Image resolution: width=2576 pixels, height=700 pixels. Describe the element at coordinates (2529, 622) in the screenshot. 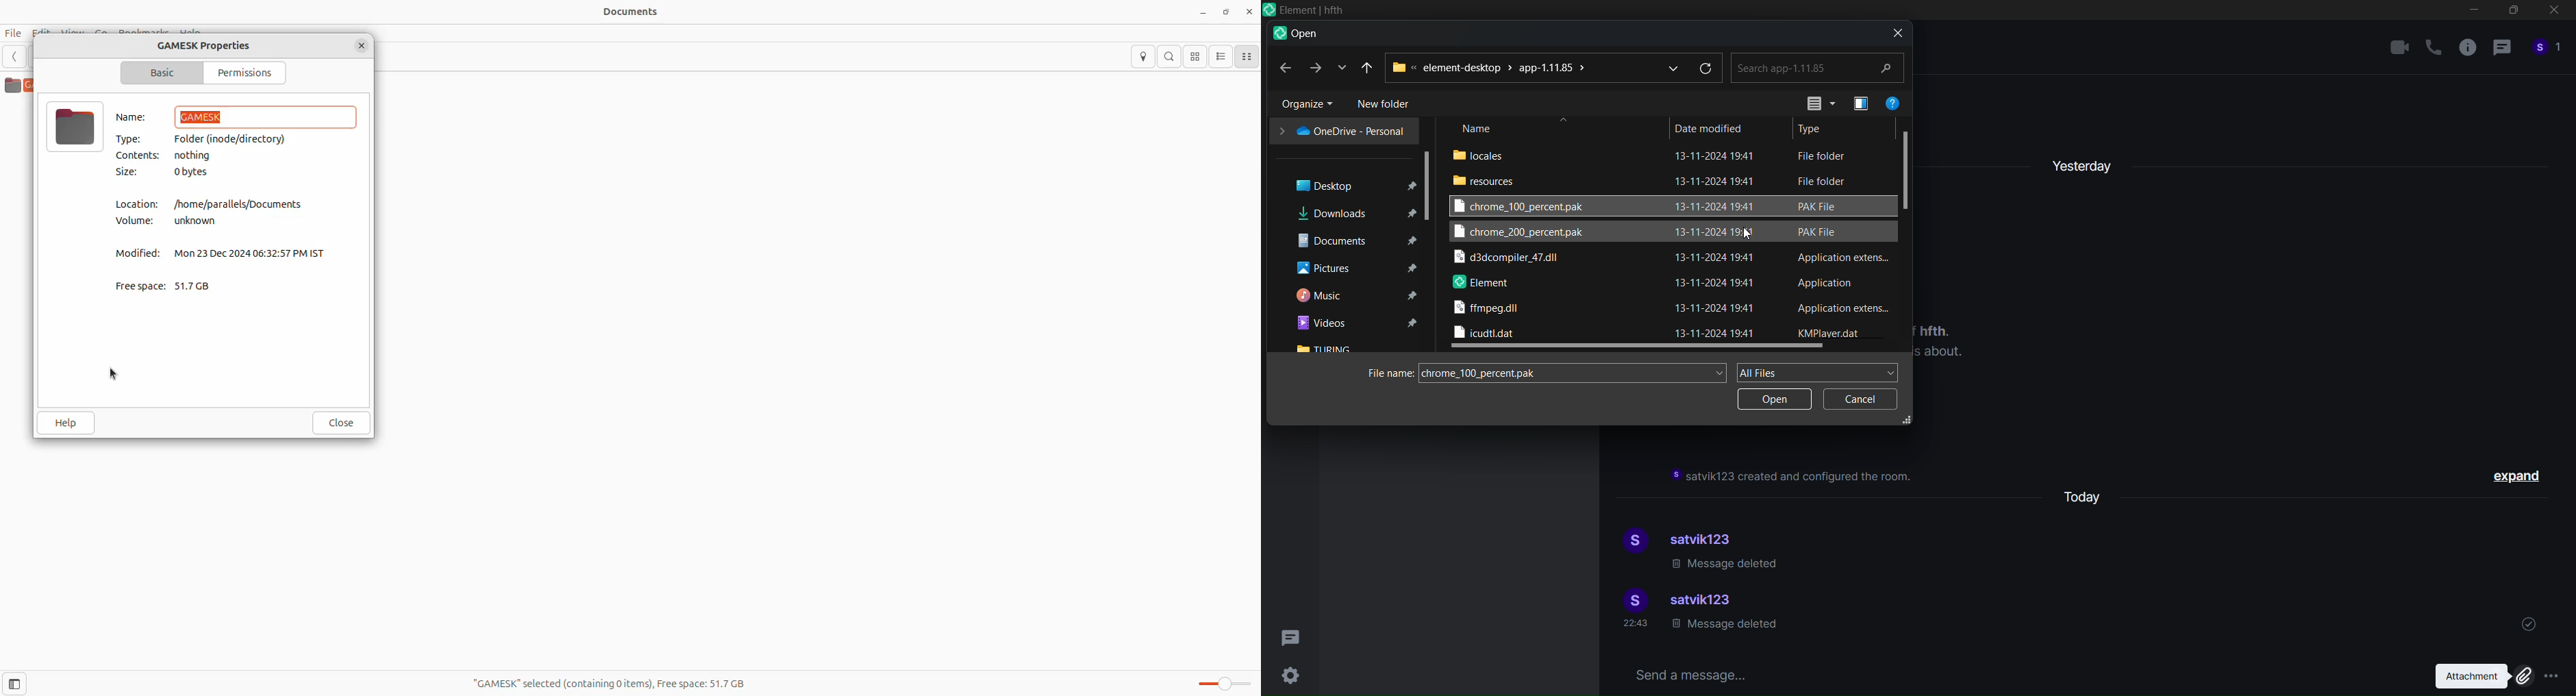

I see `sent` at that location.